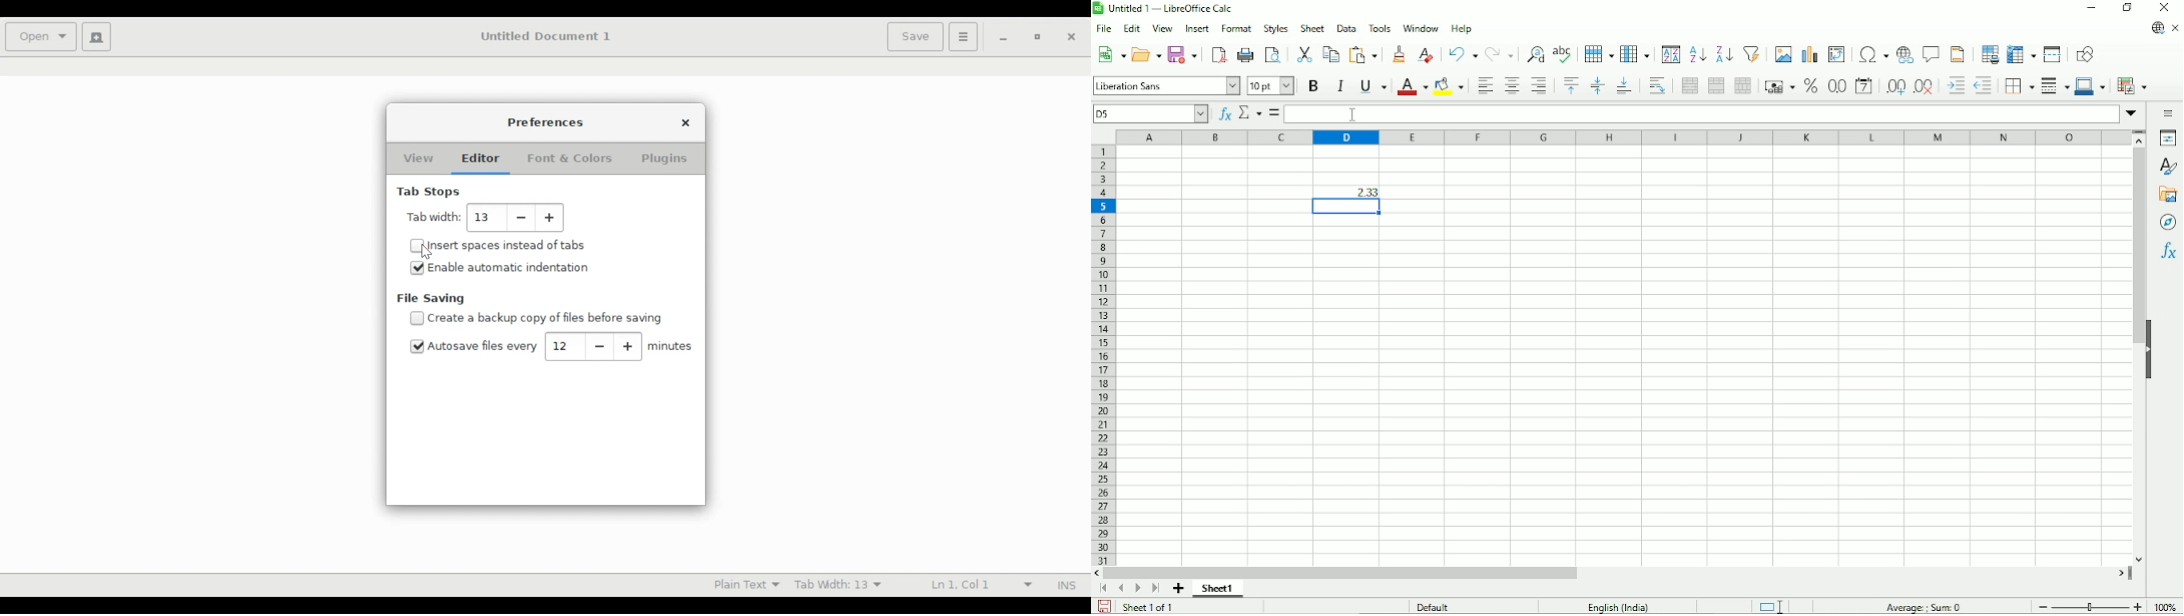 This screenshot has width=2184, height=616. Describe the element at coordinates (1112, 53) in the screenshot. I see `New` at that location.